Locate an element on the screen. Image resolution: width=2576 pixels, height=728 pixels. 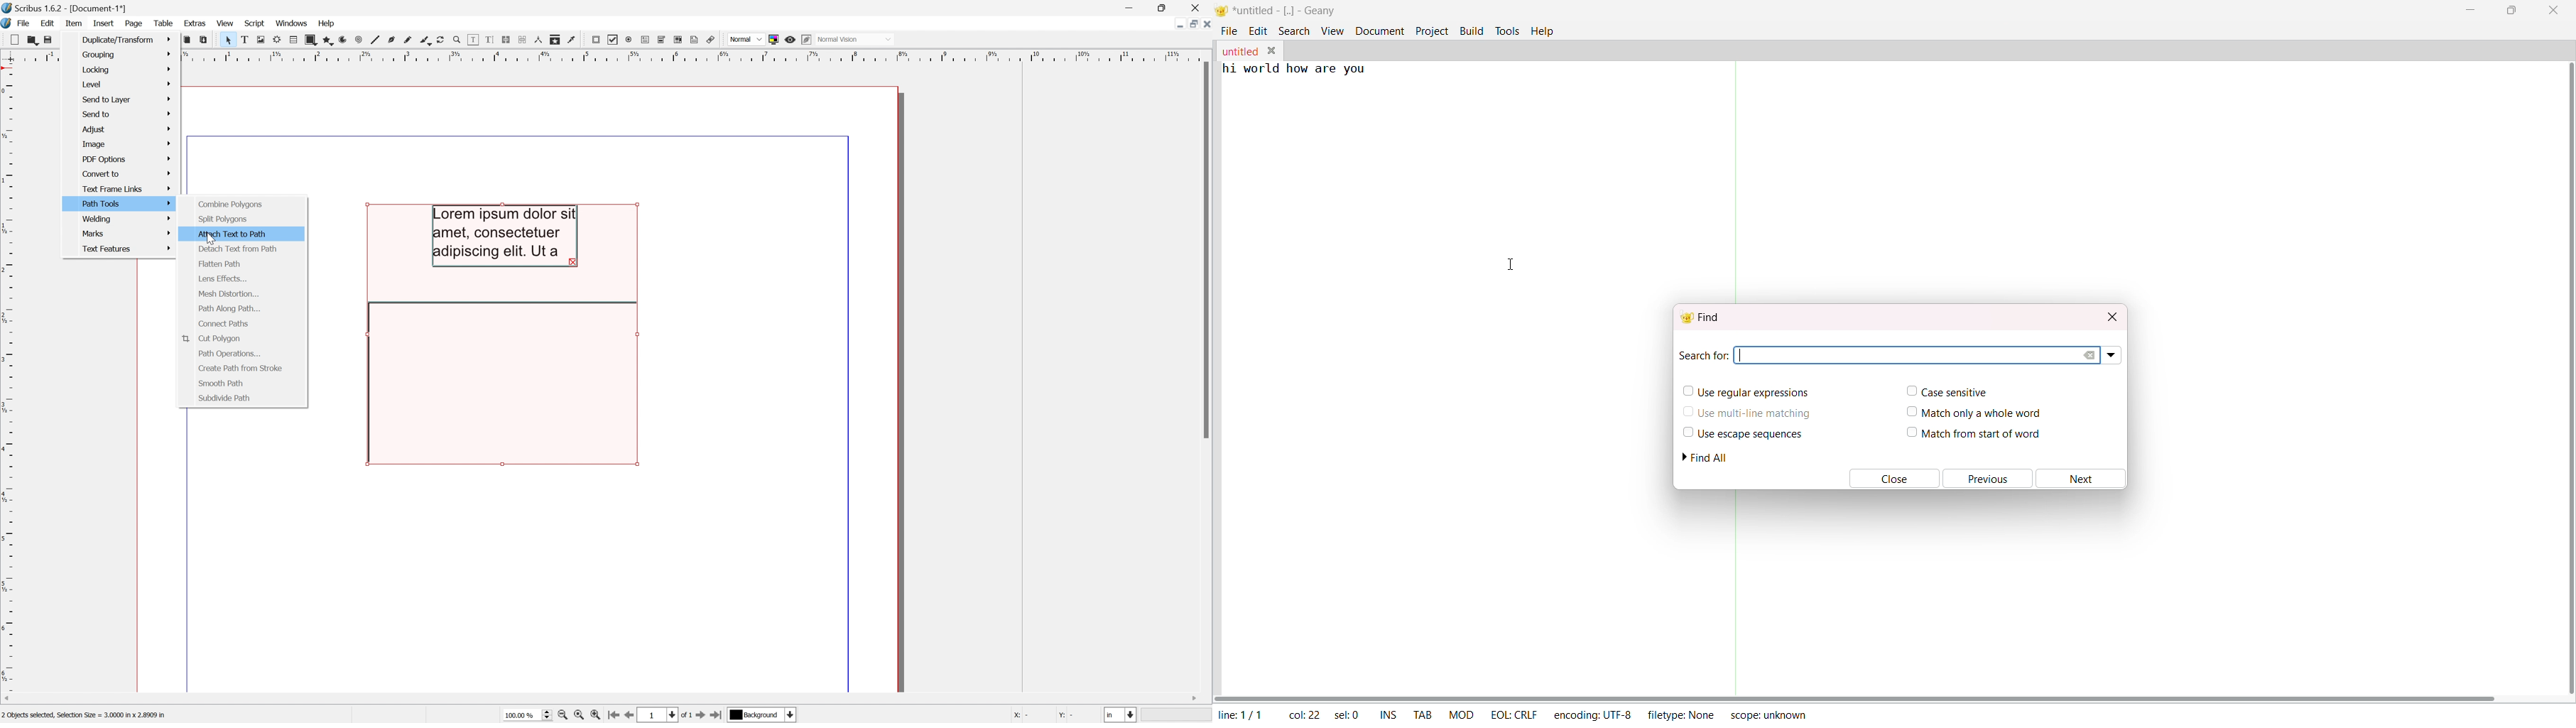
Eye dropper is located at coordinates (573, 39).